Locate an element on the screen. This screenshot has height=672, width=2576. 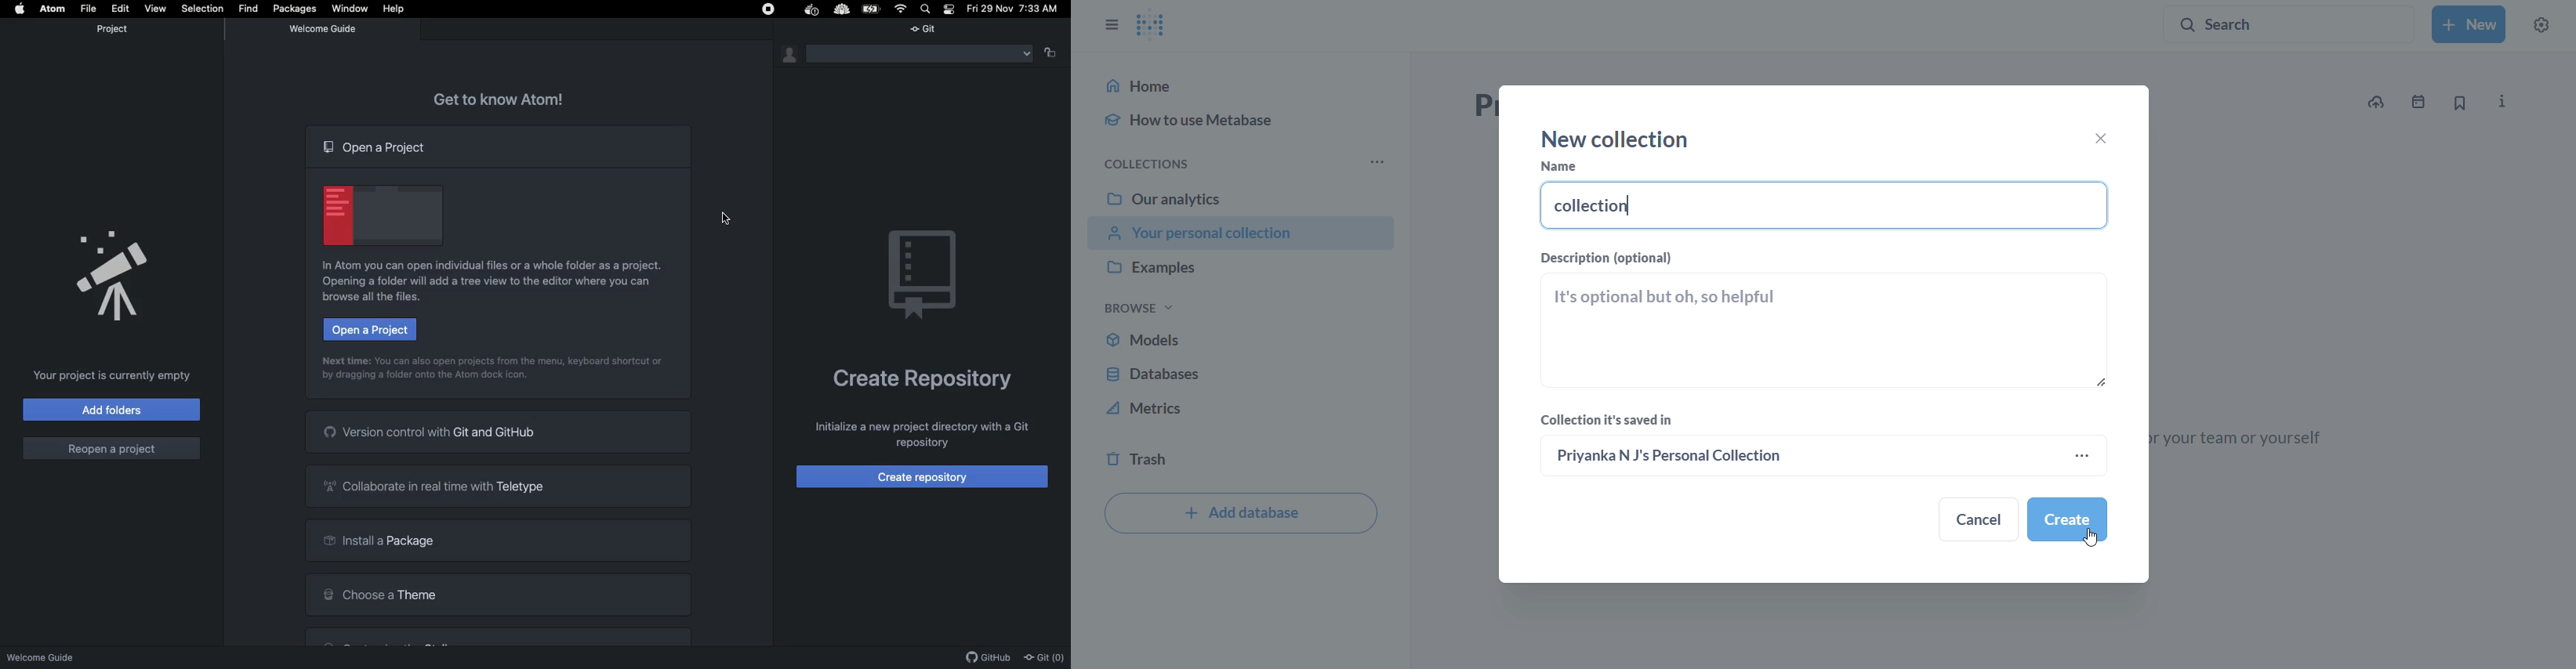
Collection it's saved in is located at coordinates (1610, 422).